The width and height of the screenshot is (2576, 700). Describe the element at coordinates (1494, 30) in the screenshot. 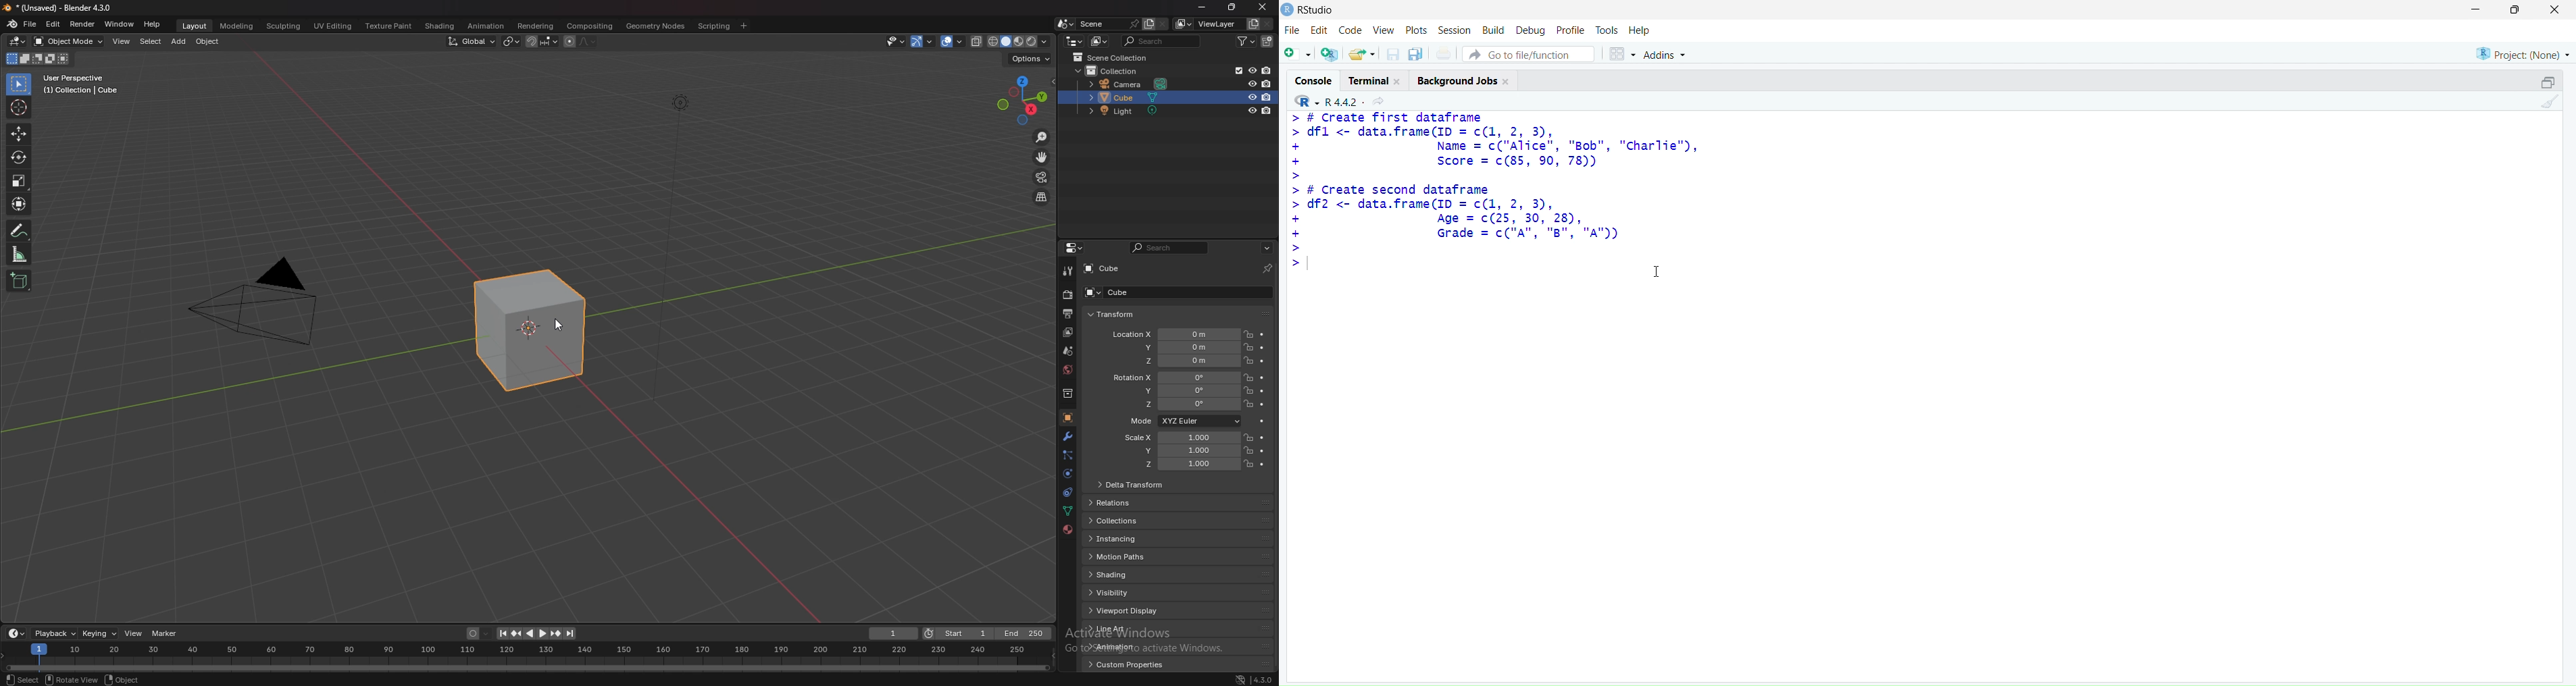

I see `Build` at that location.